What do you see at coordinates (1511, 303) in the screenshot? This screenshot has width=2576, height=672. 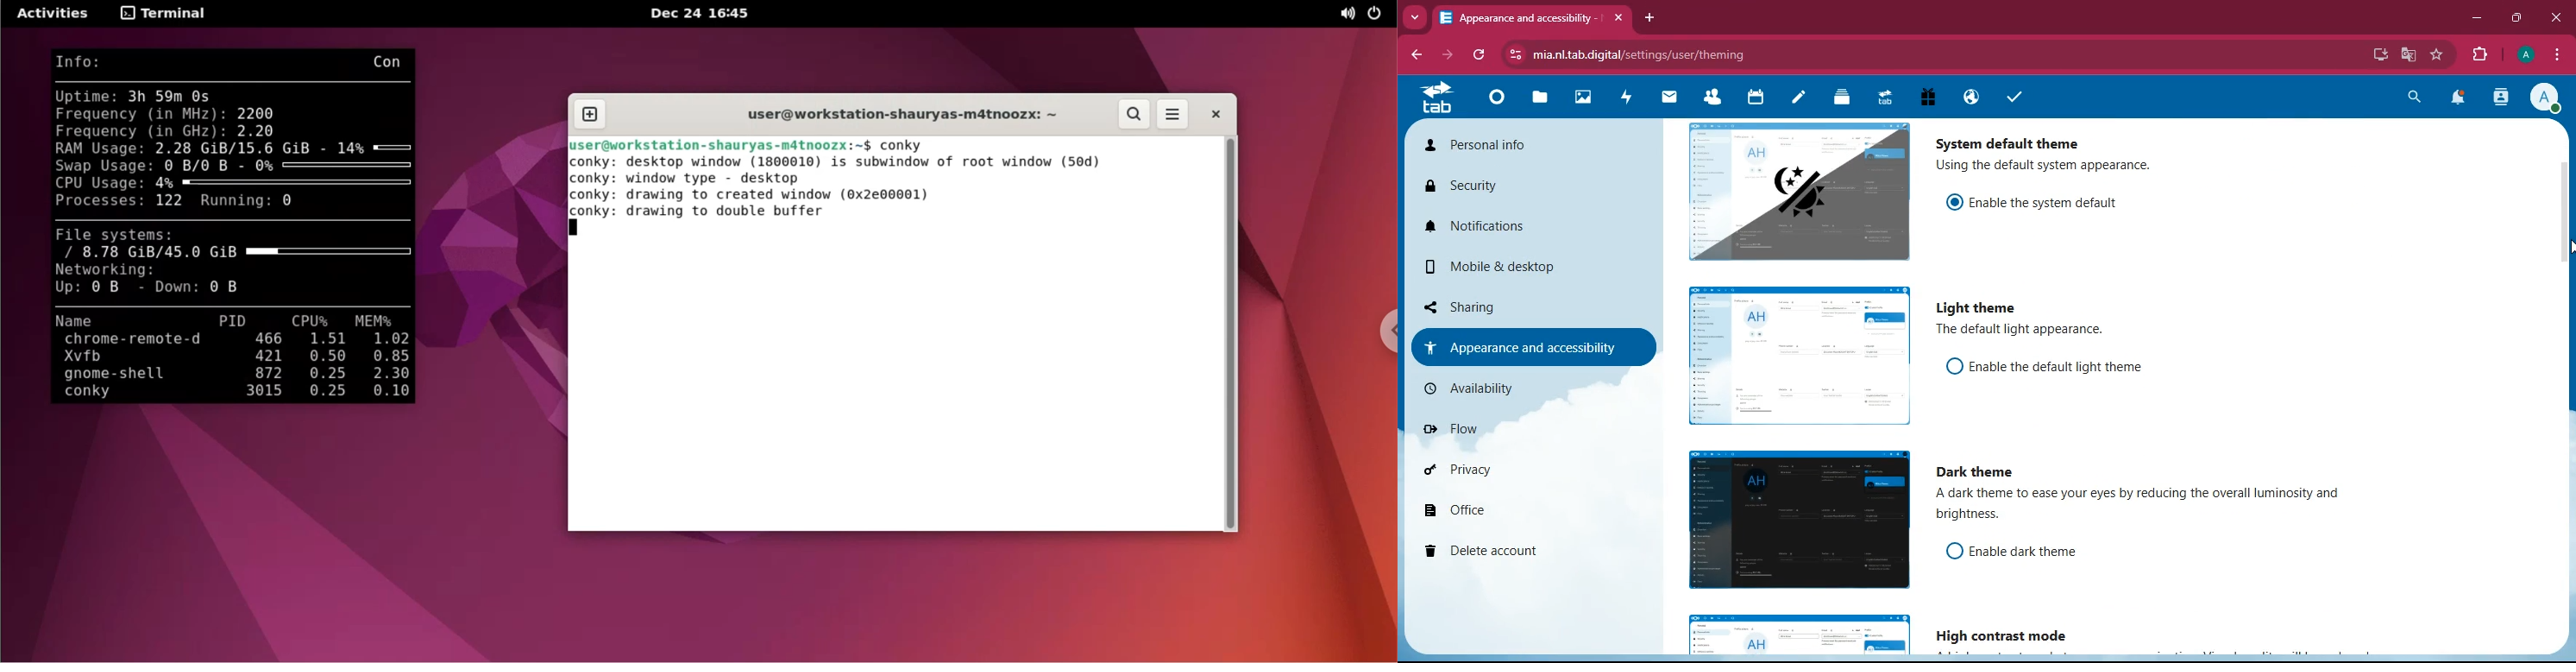 I see `sharing` at bounding box center [1511, 303].